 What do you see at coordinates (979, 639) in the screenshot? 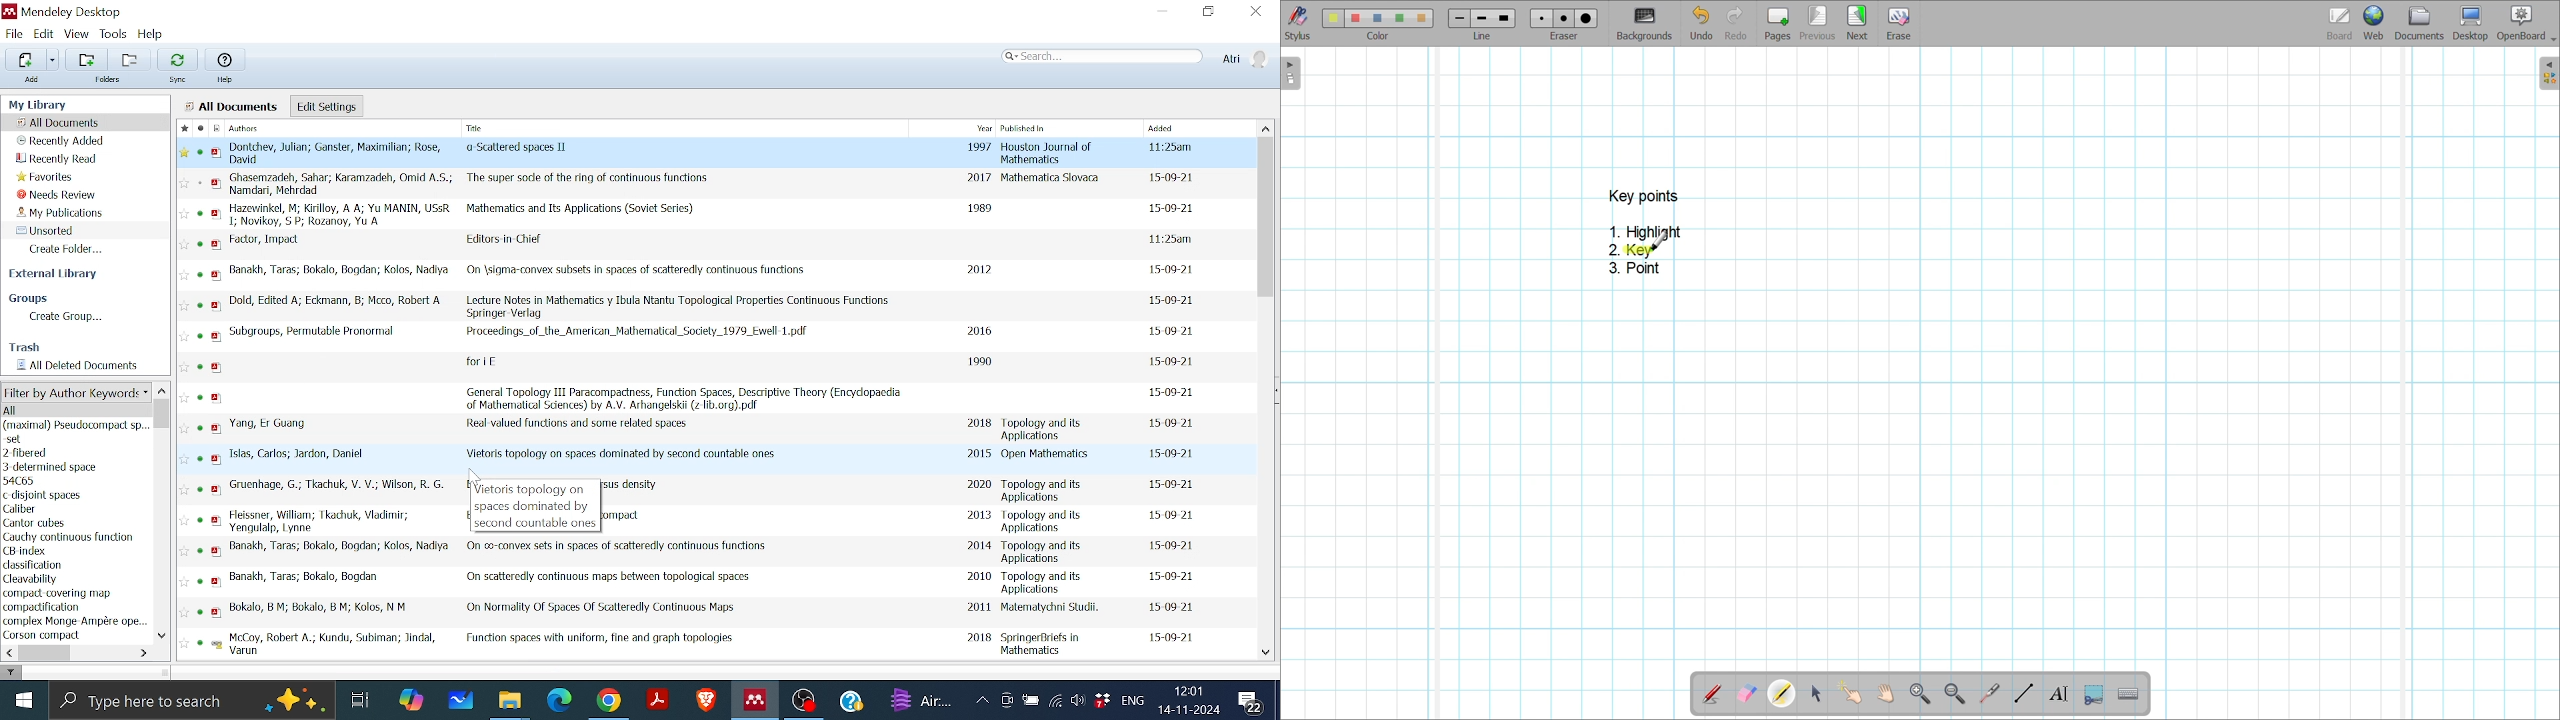
I see `2018` at bounding box center [979, 639].